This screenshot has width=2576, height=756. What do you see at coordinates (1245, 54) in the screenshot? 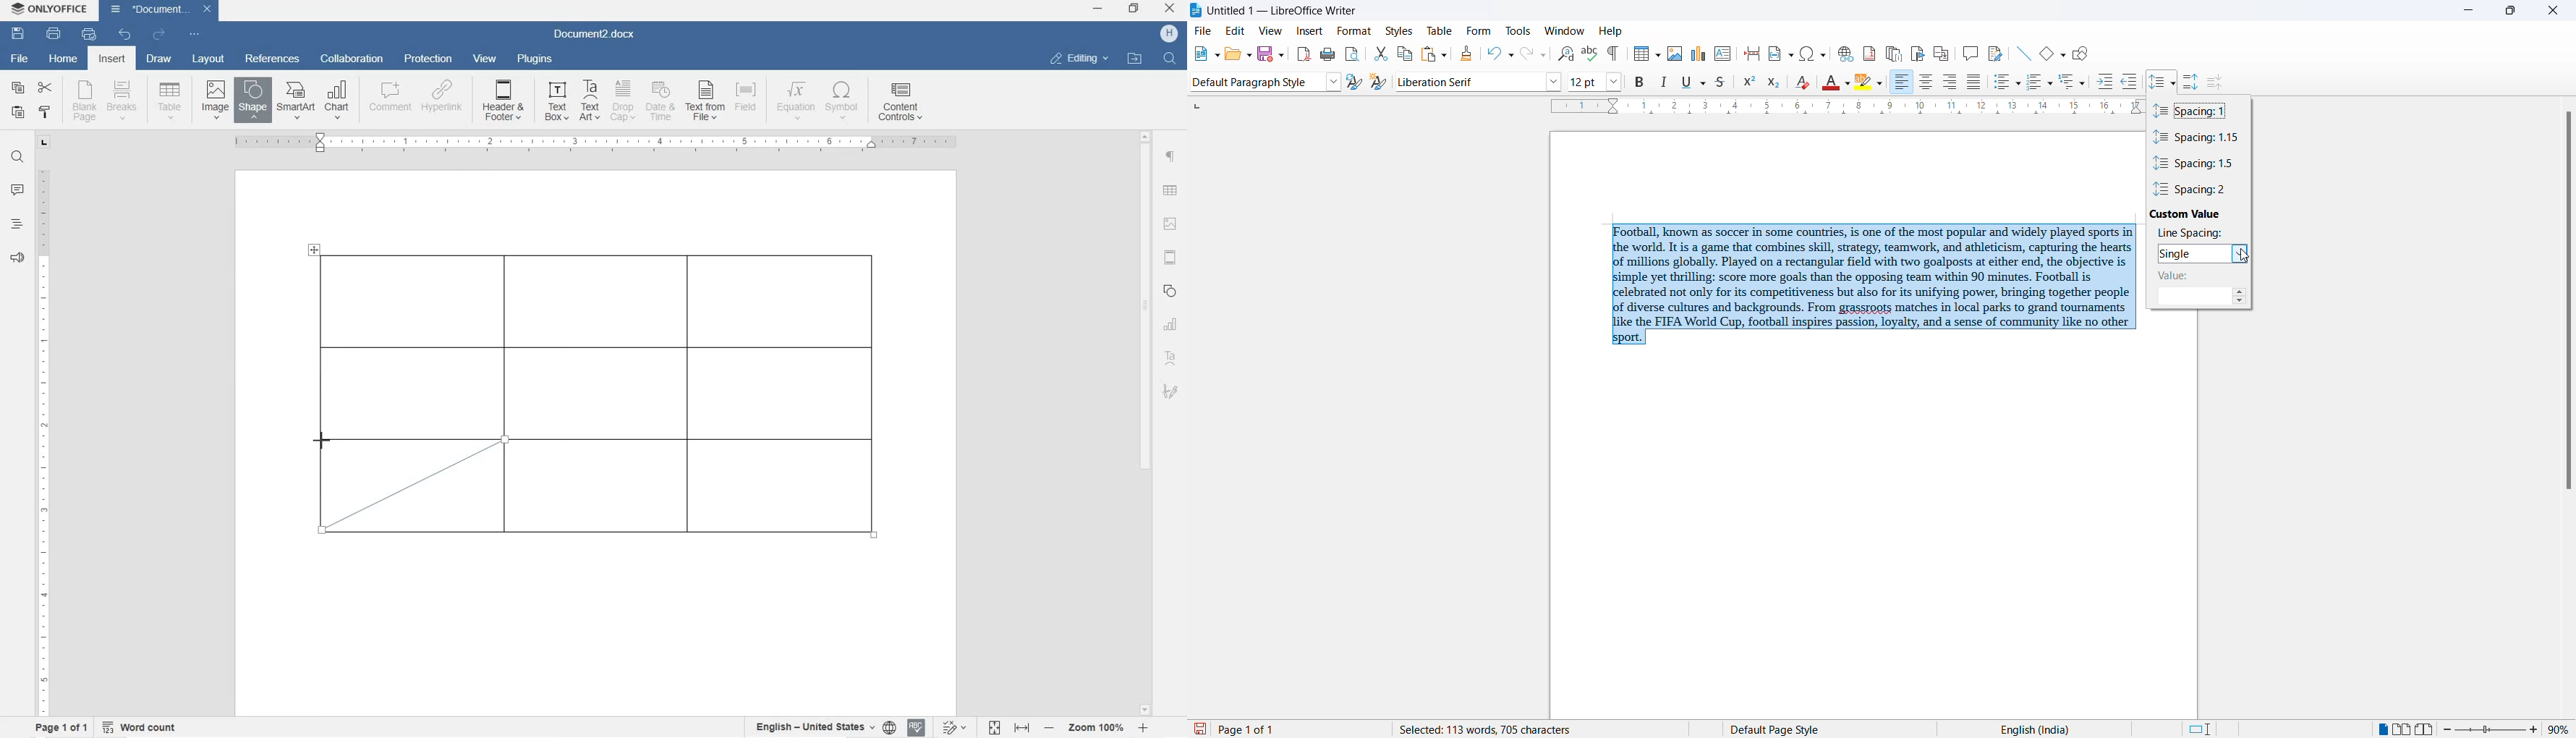
I see `open options` at bounding box center [1245, 54].